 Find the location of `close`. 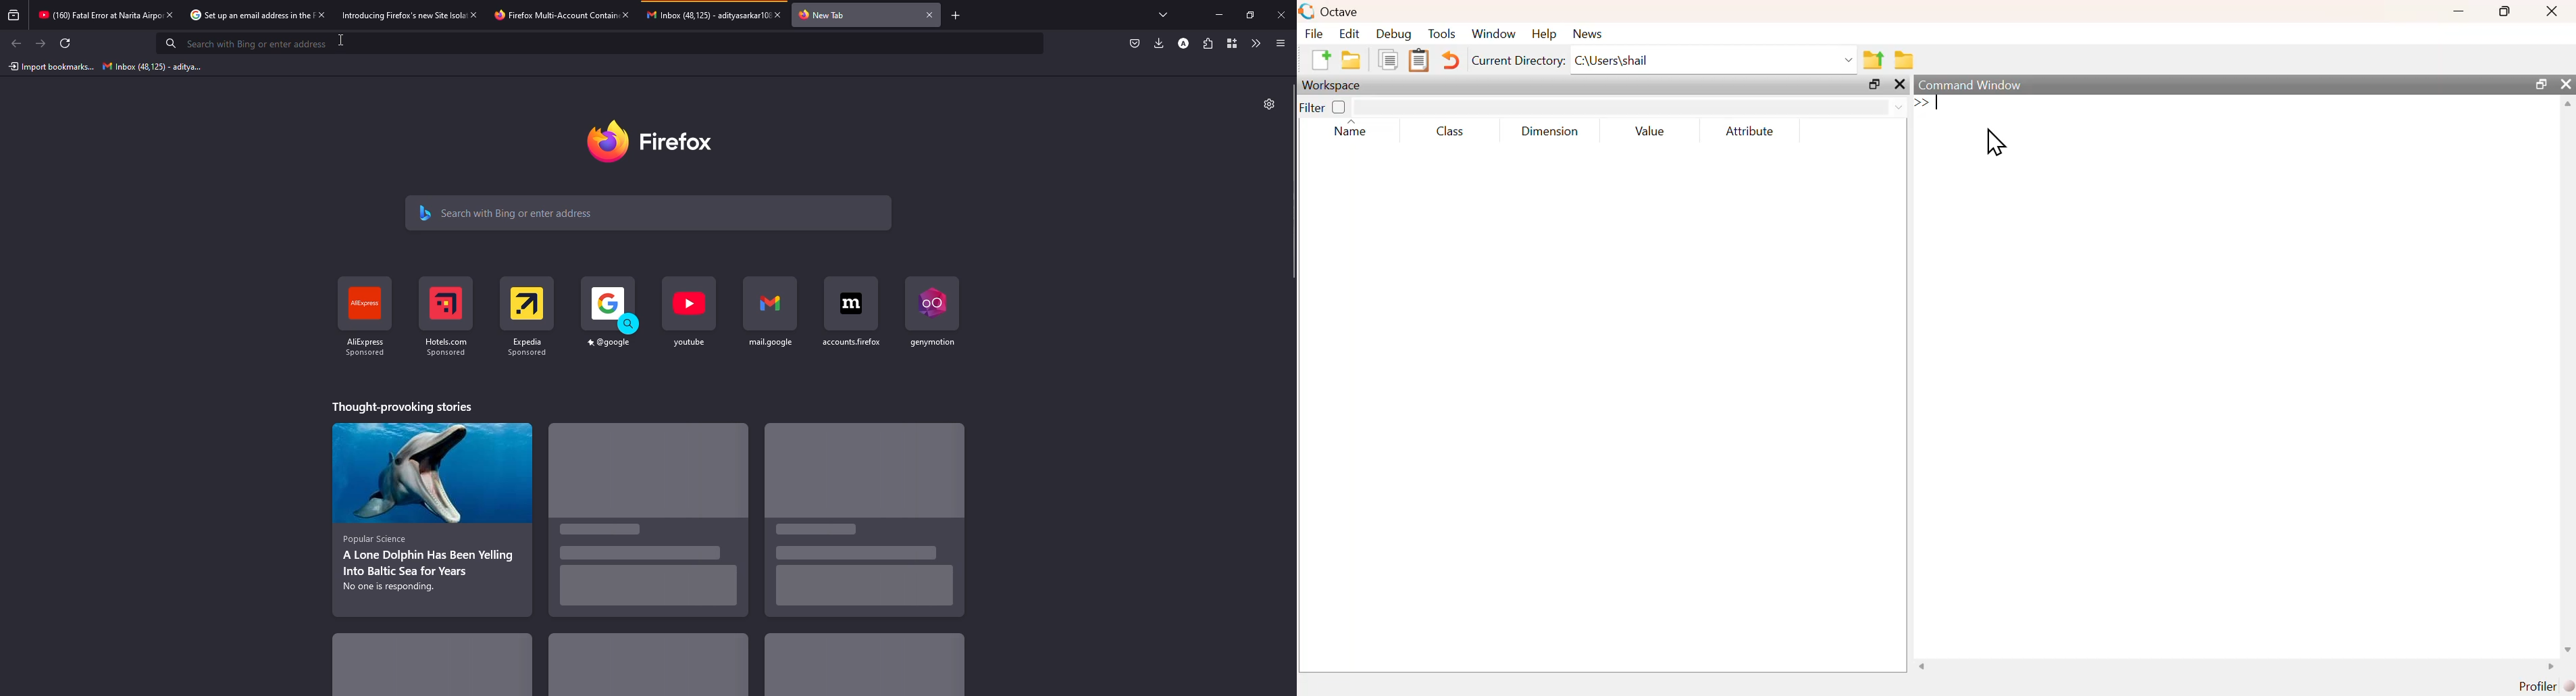

close is located at coordinates (323, 15).